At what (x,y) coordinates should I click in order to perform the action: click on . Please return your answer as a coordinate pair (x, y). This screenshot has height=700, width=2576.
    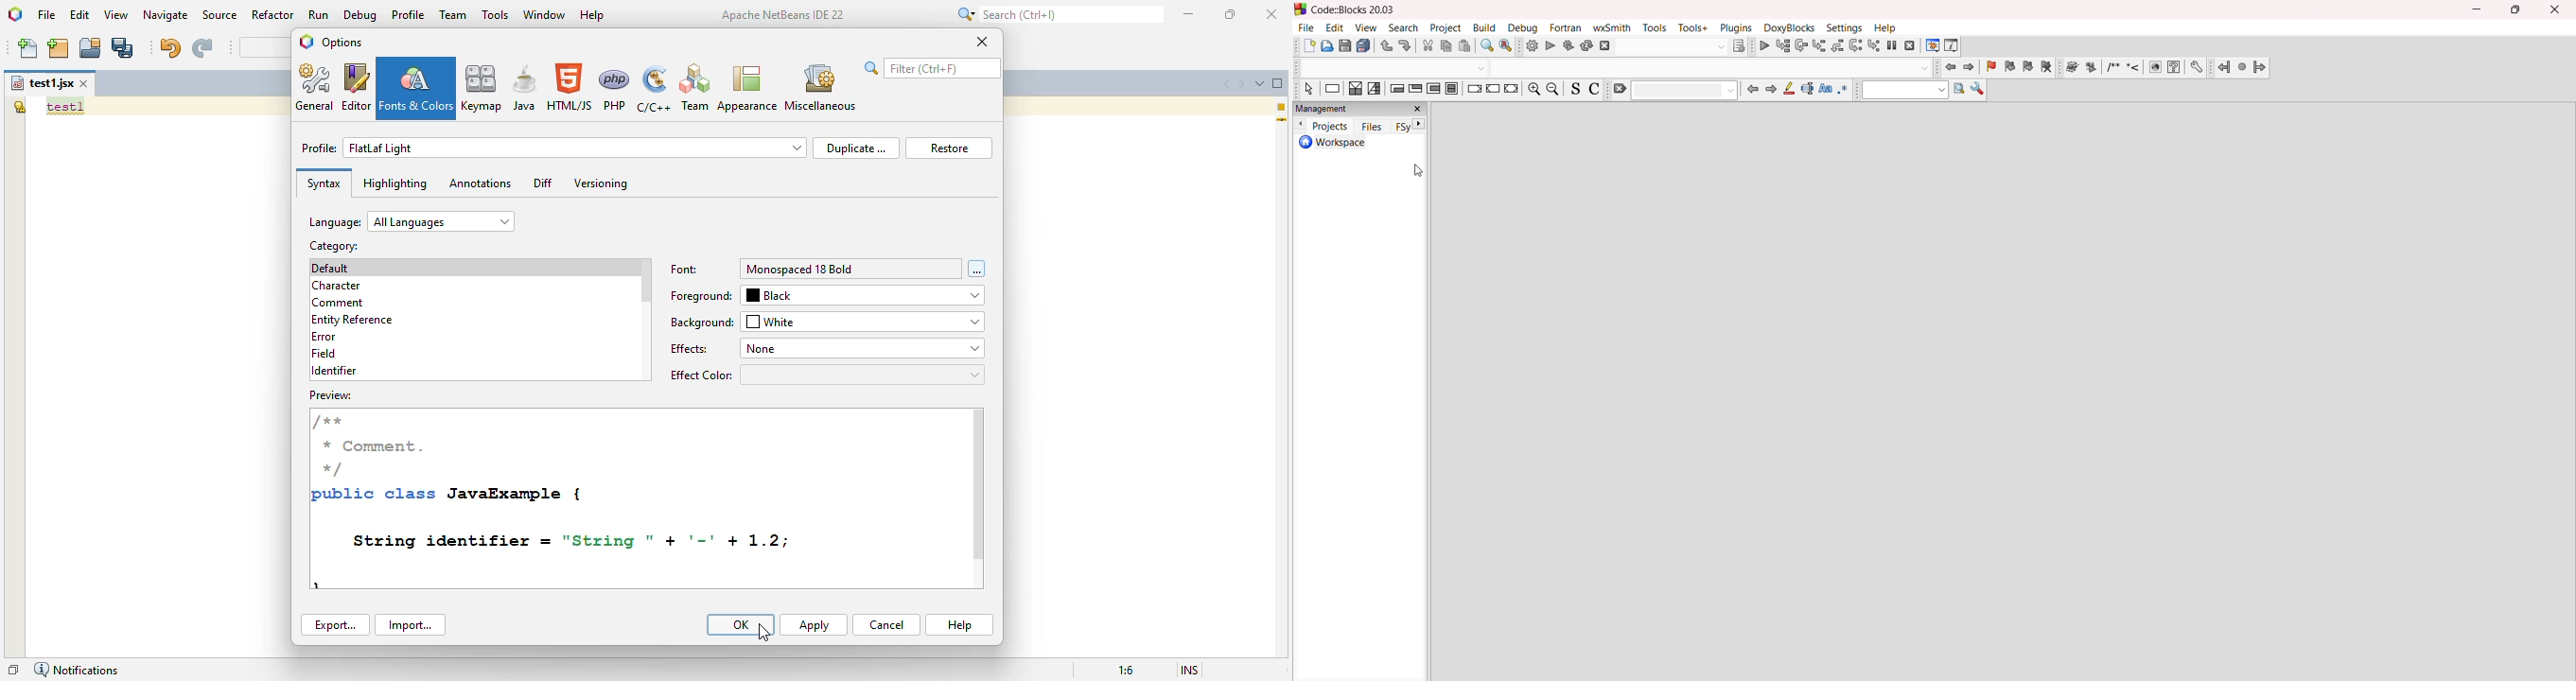
    Looking at the image, I should click on (1356, 89).